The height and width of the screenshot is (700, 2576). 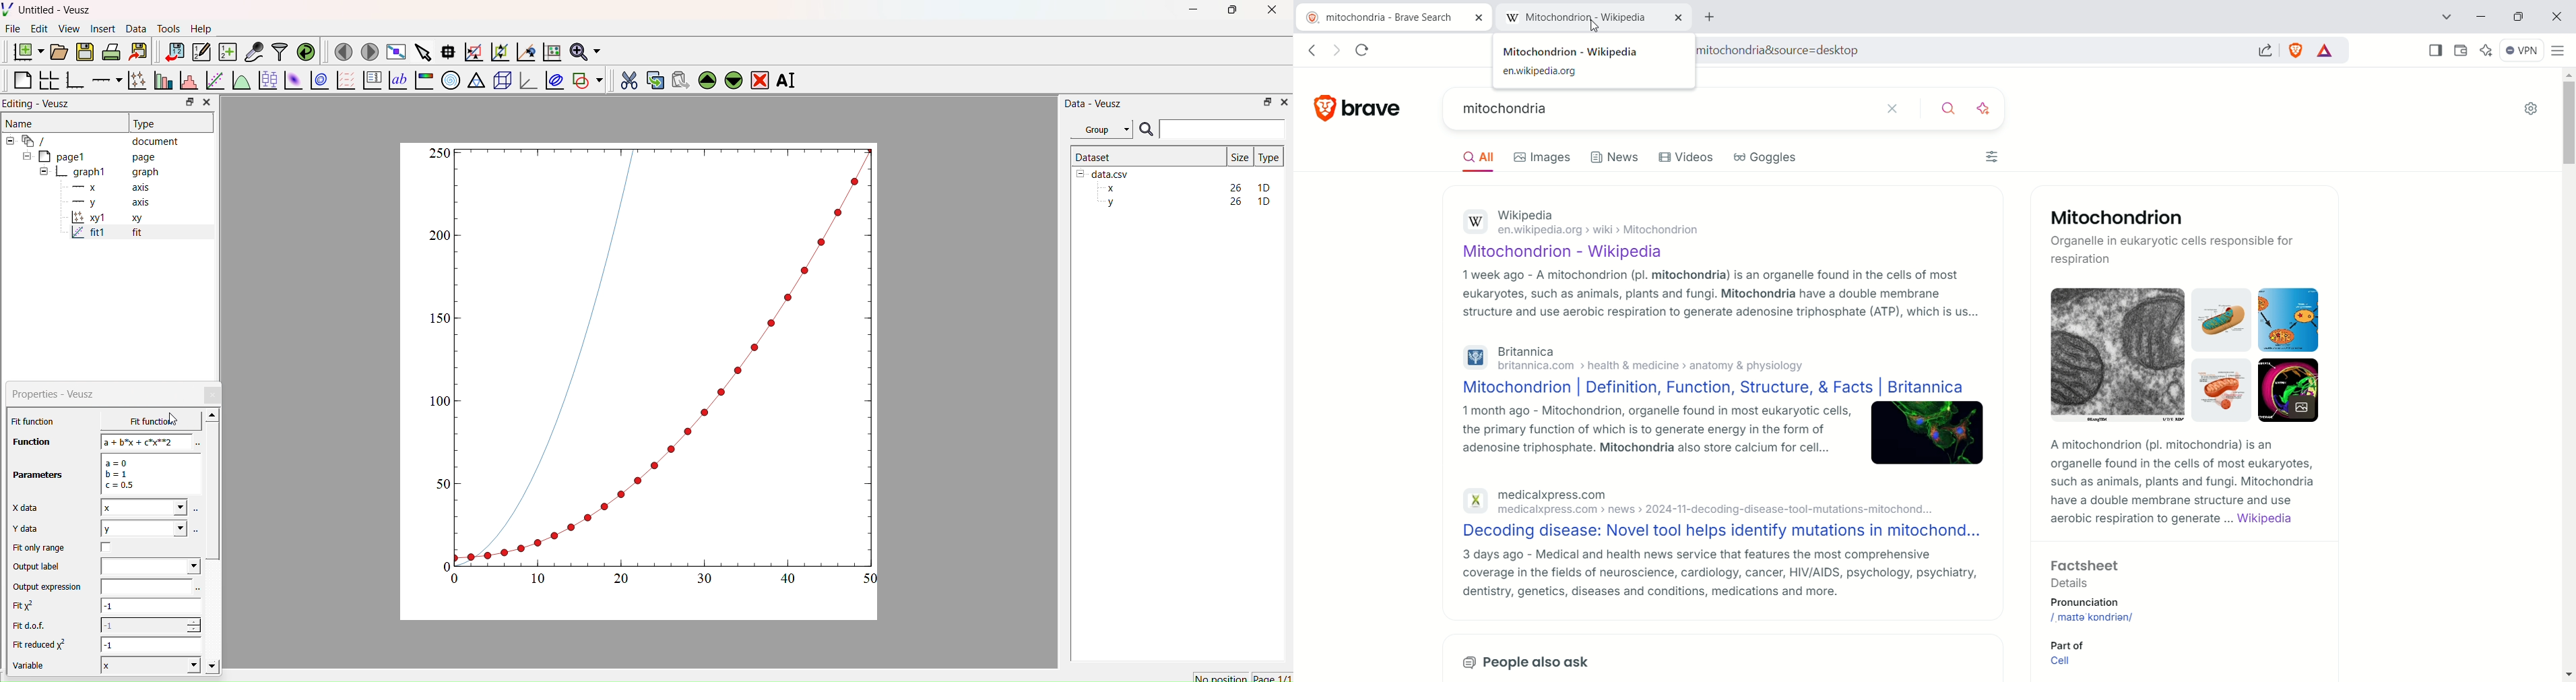 I want to click on Add Shape, so click(x=586, y=78).